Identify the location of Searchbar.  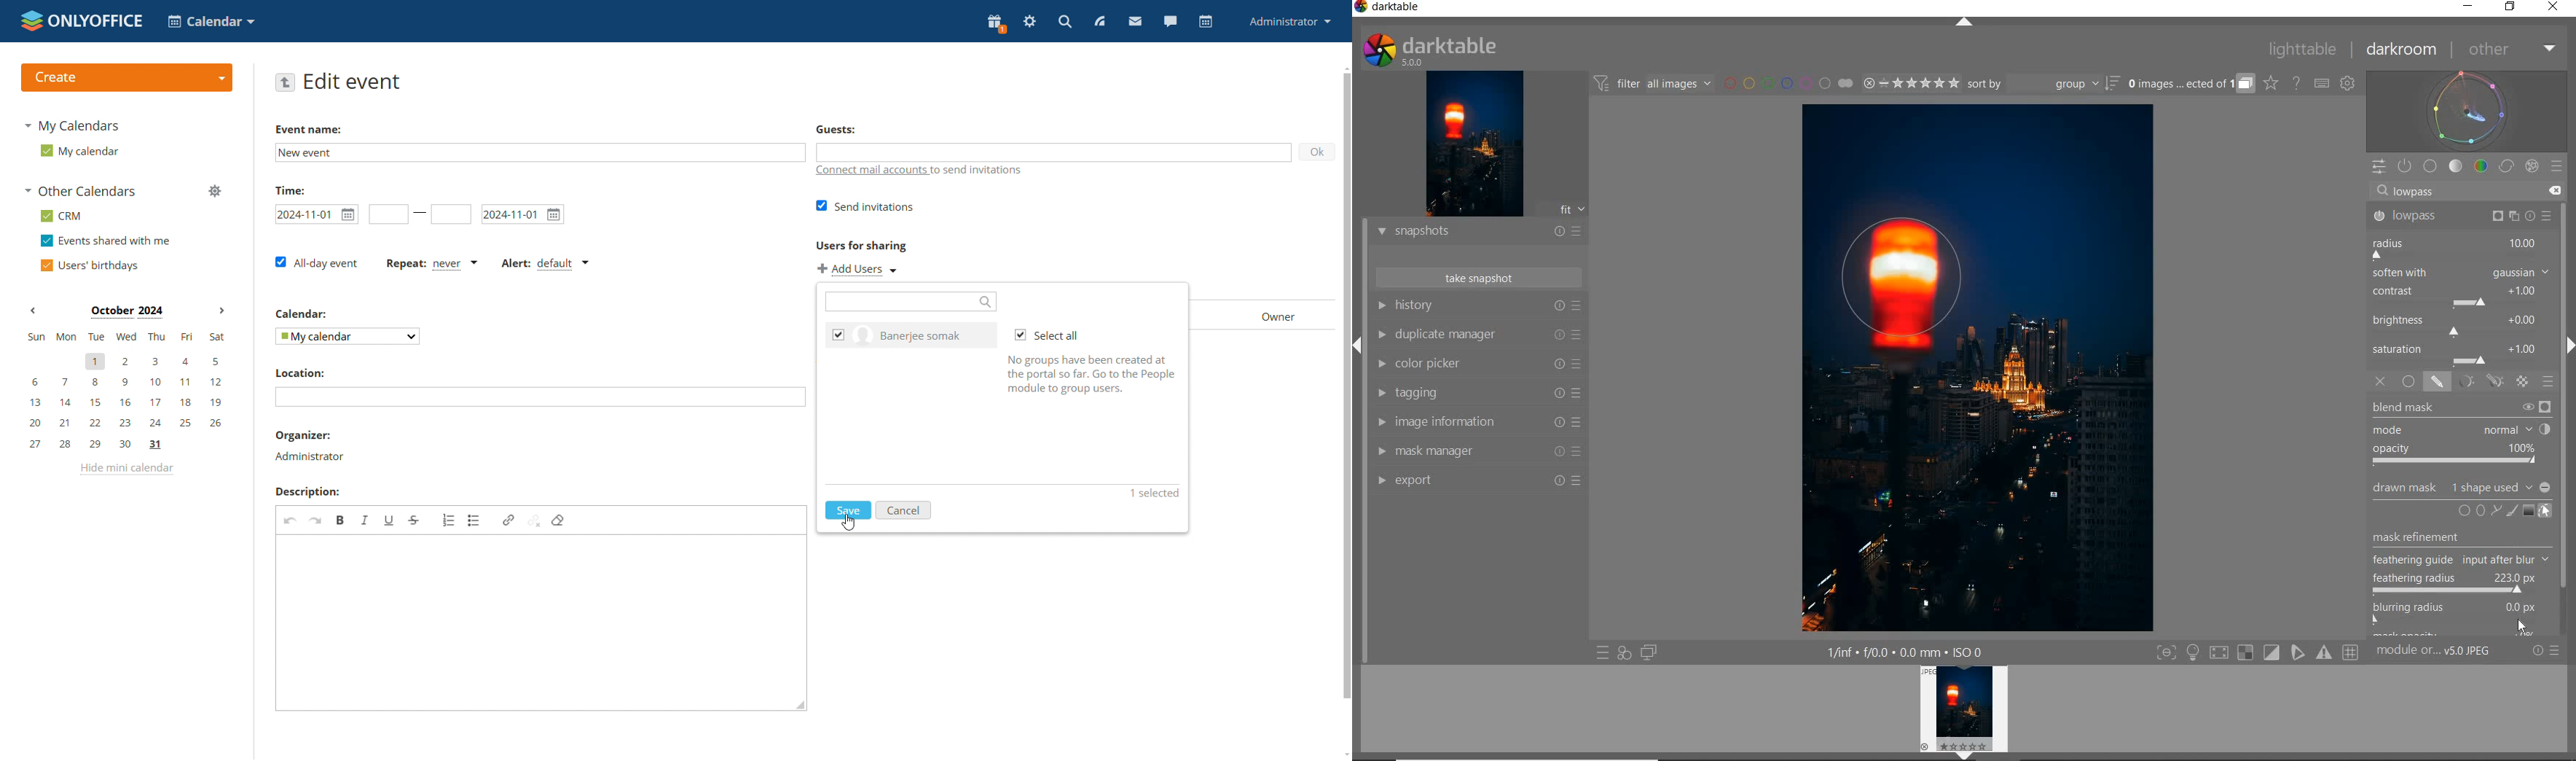
(2455, 190).